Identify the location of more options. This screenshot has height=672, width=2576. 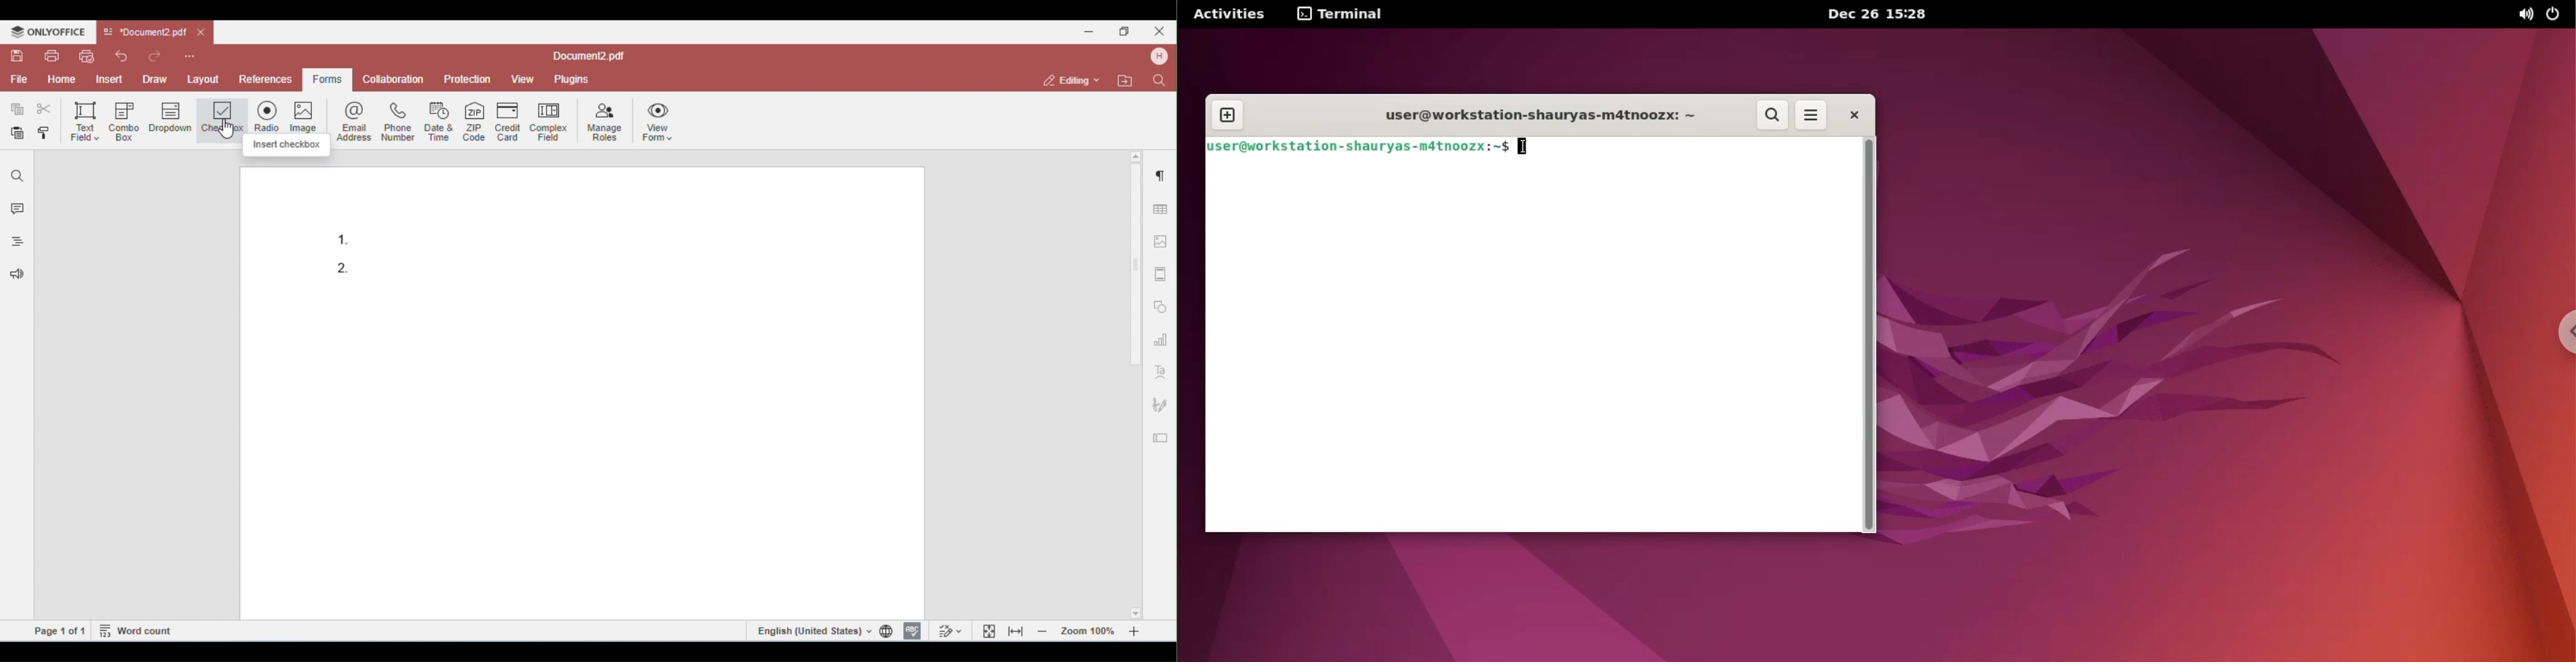
(1811, 117).